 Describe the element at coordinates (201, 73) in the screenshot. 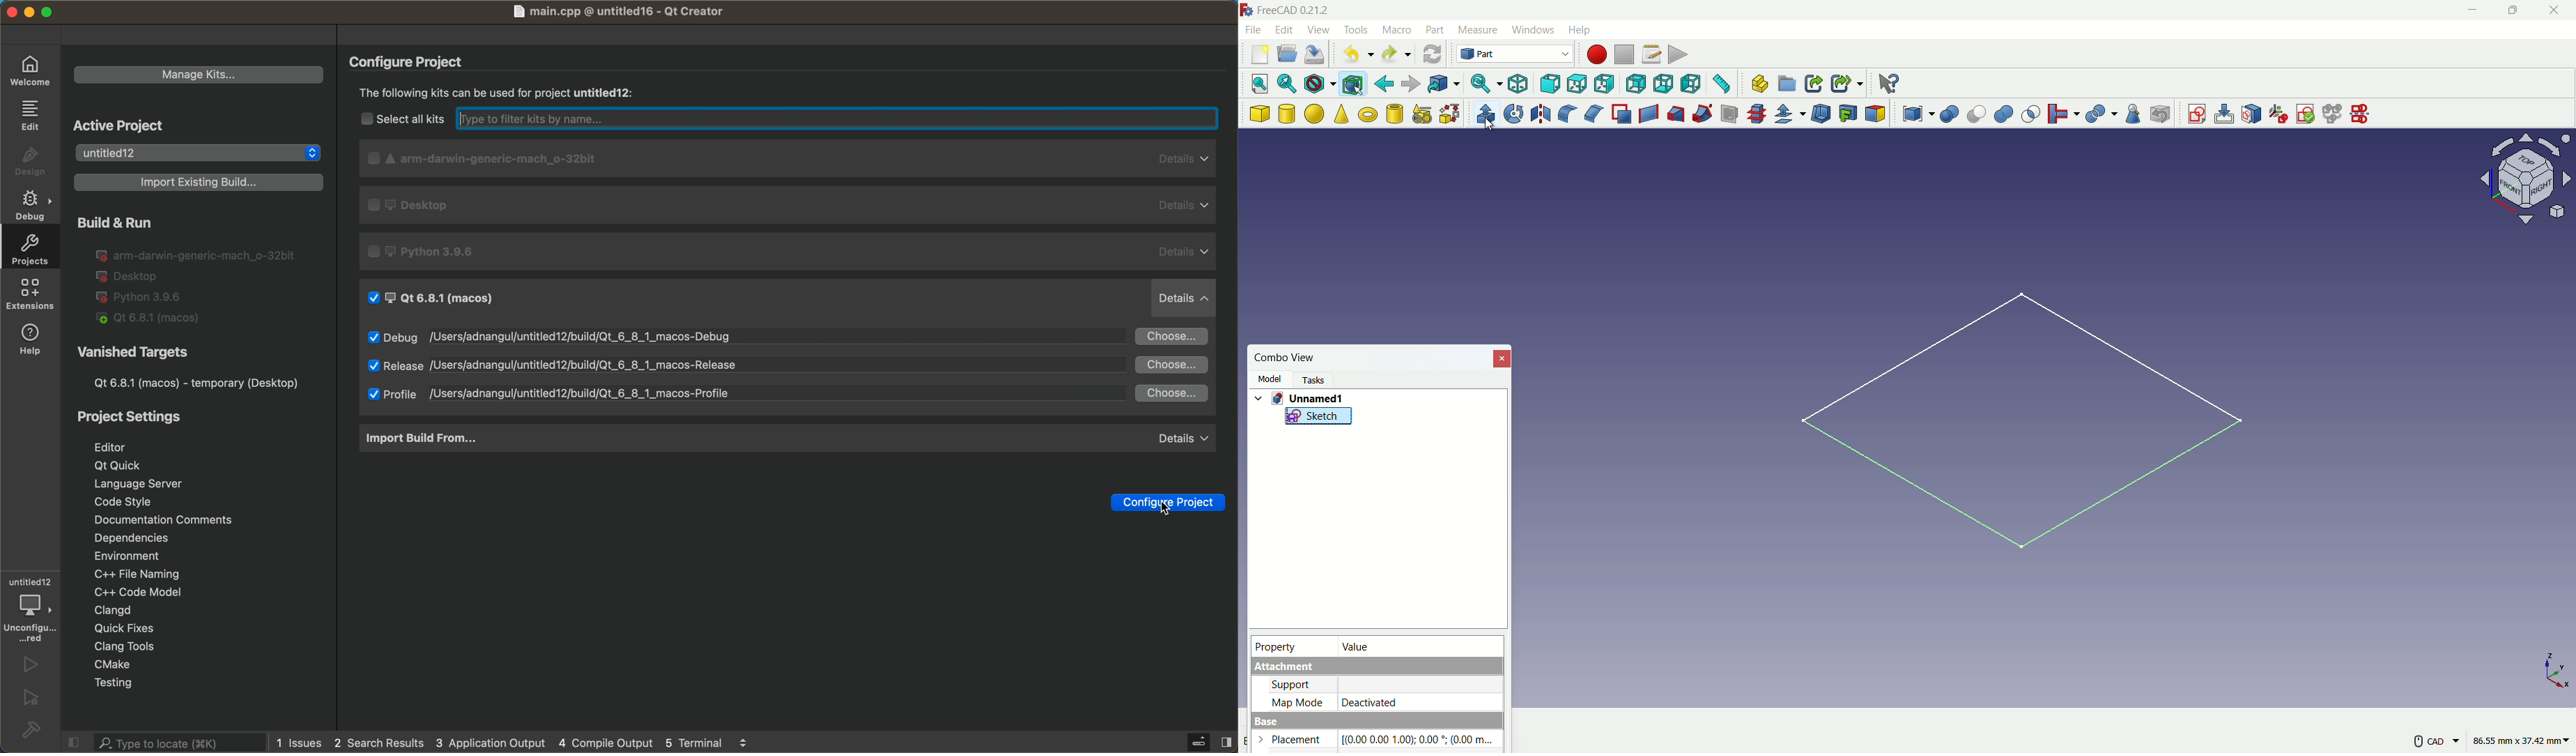

I see `manage kits` at that location.